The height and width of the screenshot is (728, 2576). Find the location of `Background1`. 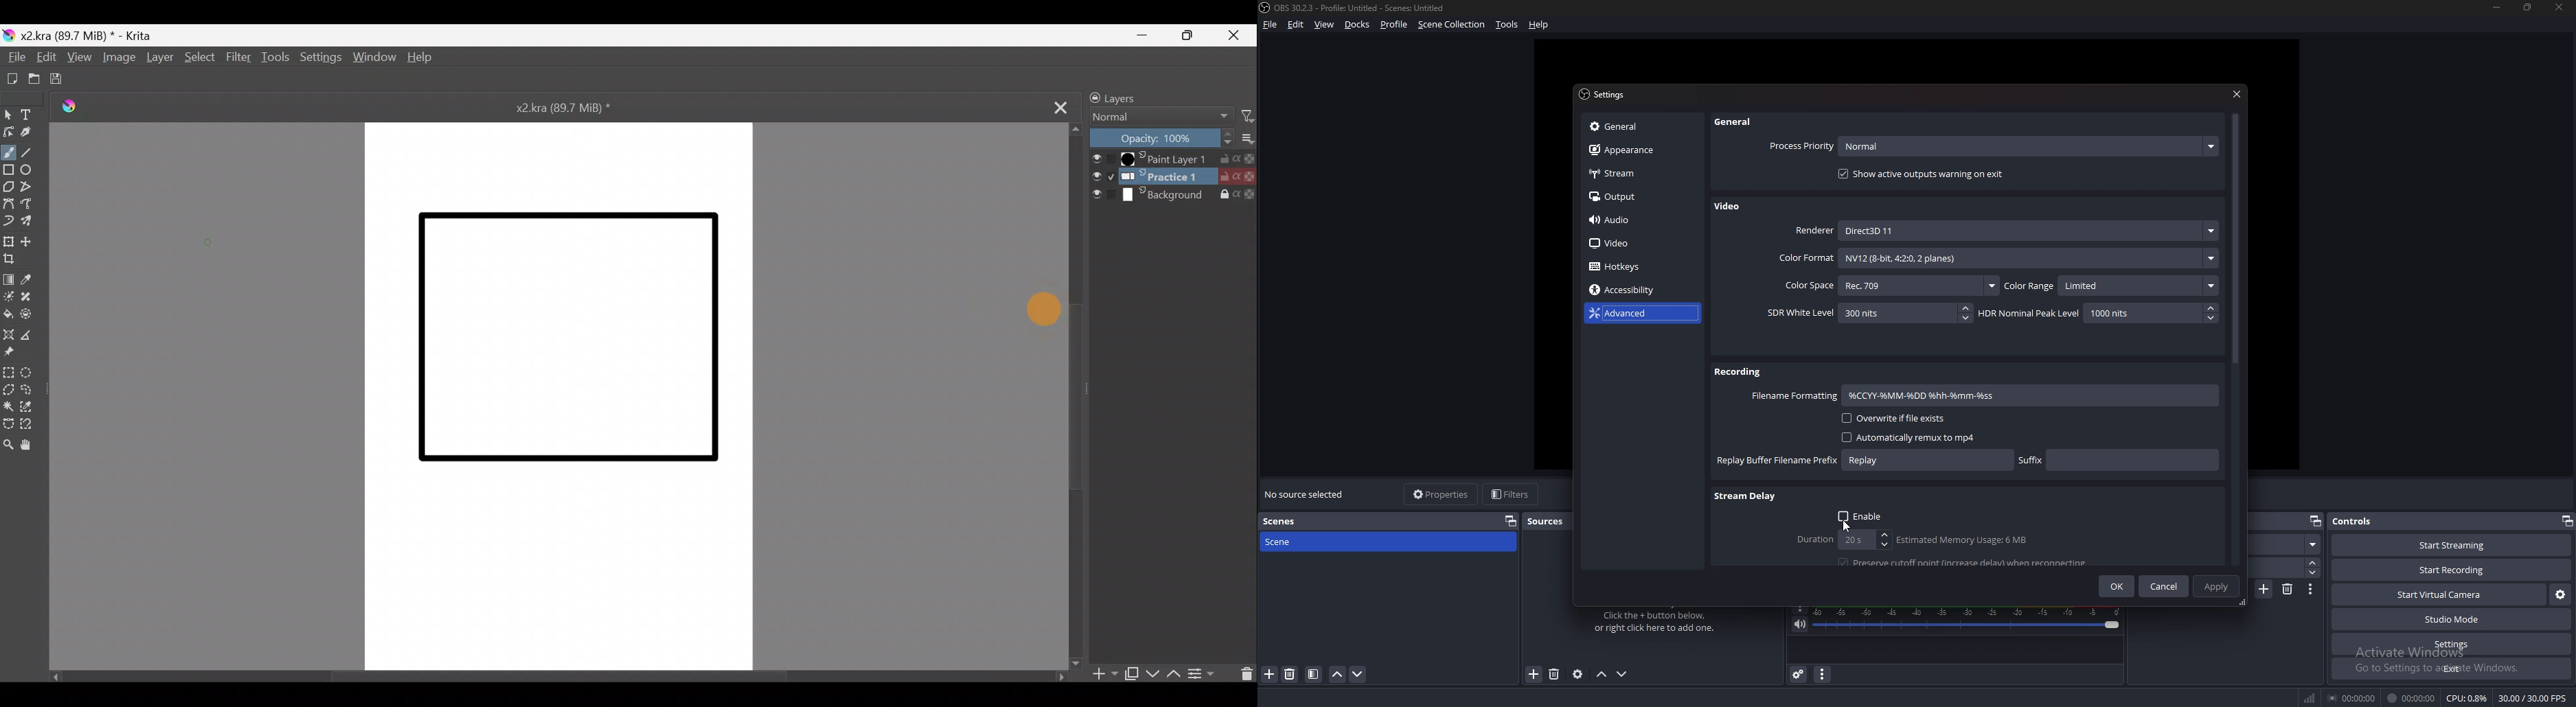

Background1 is located at coordinates (1172, 173).